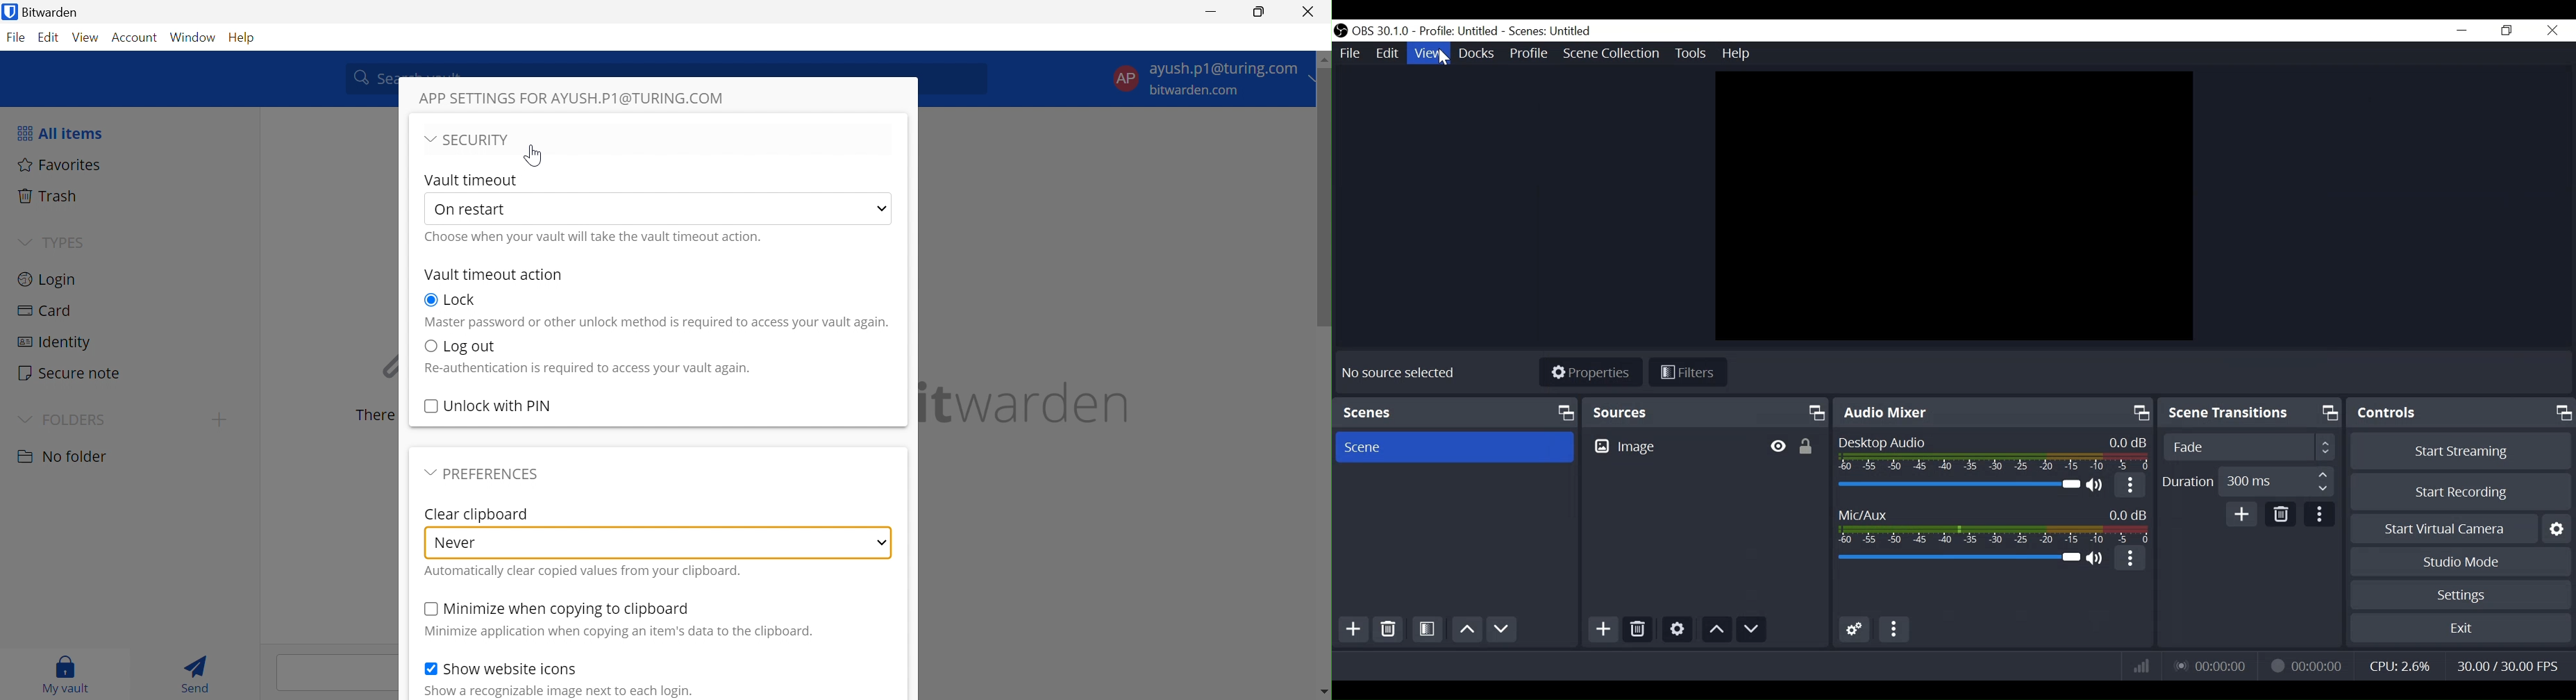  Describe the element at coordinates (2461, 594) in the screenshot. I see `Settings` at that location.